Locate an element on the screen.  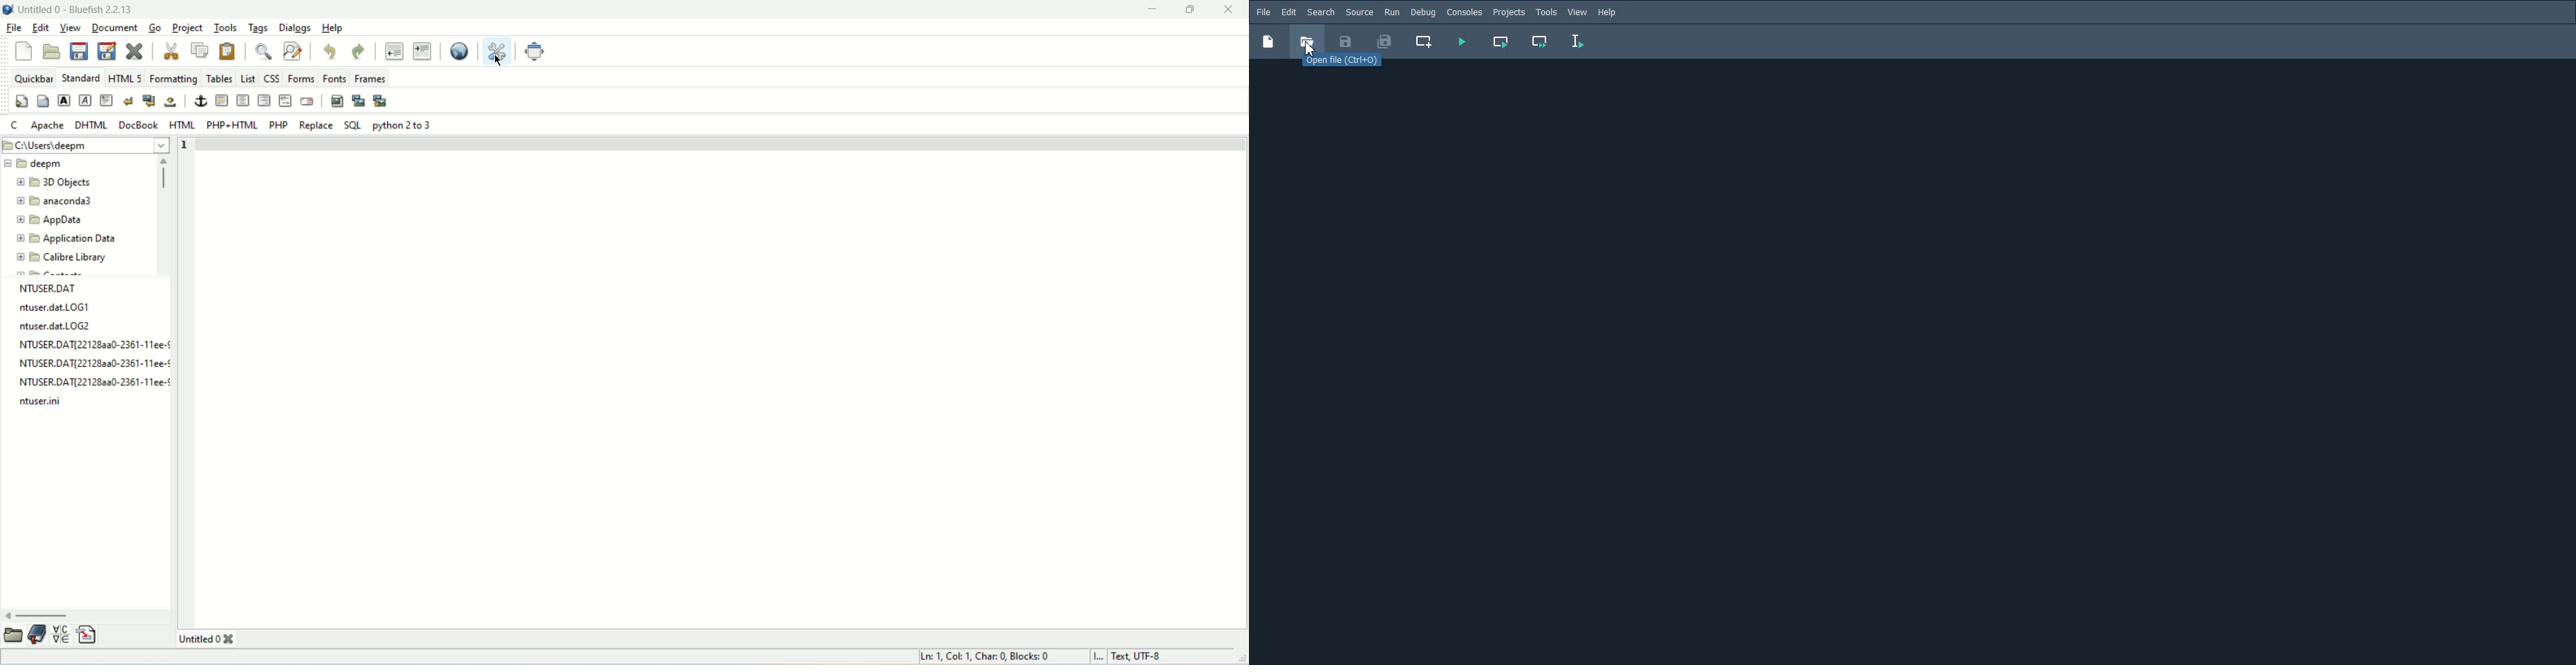
Run Current cell and go to next cell is located at coordinates (1541, 42).